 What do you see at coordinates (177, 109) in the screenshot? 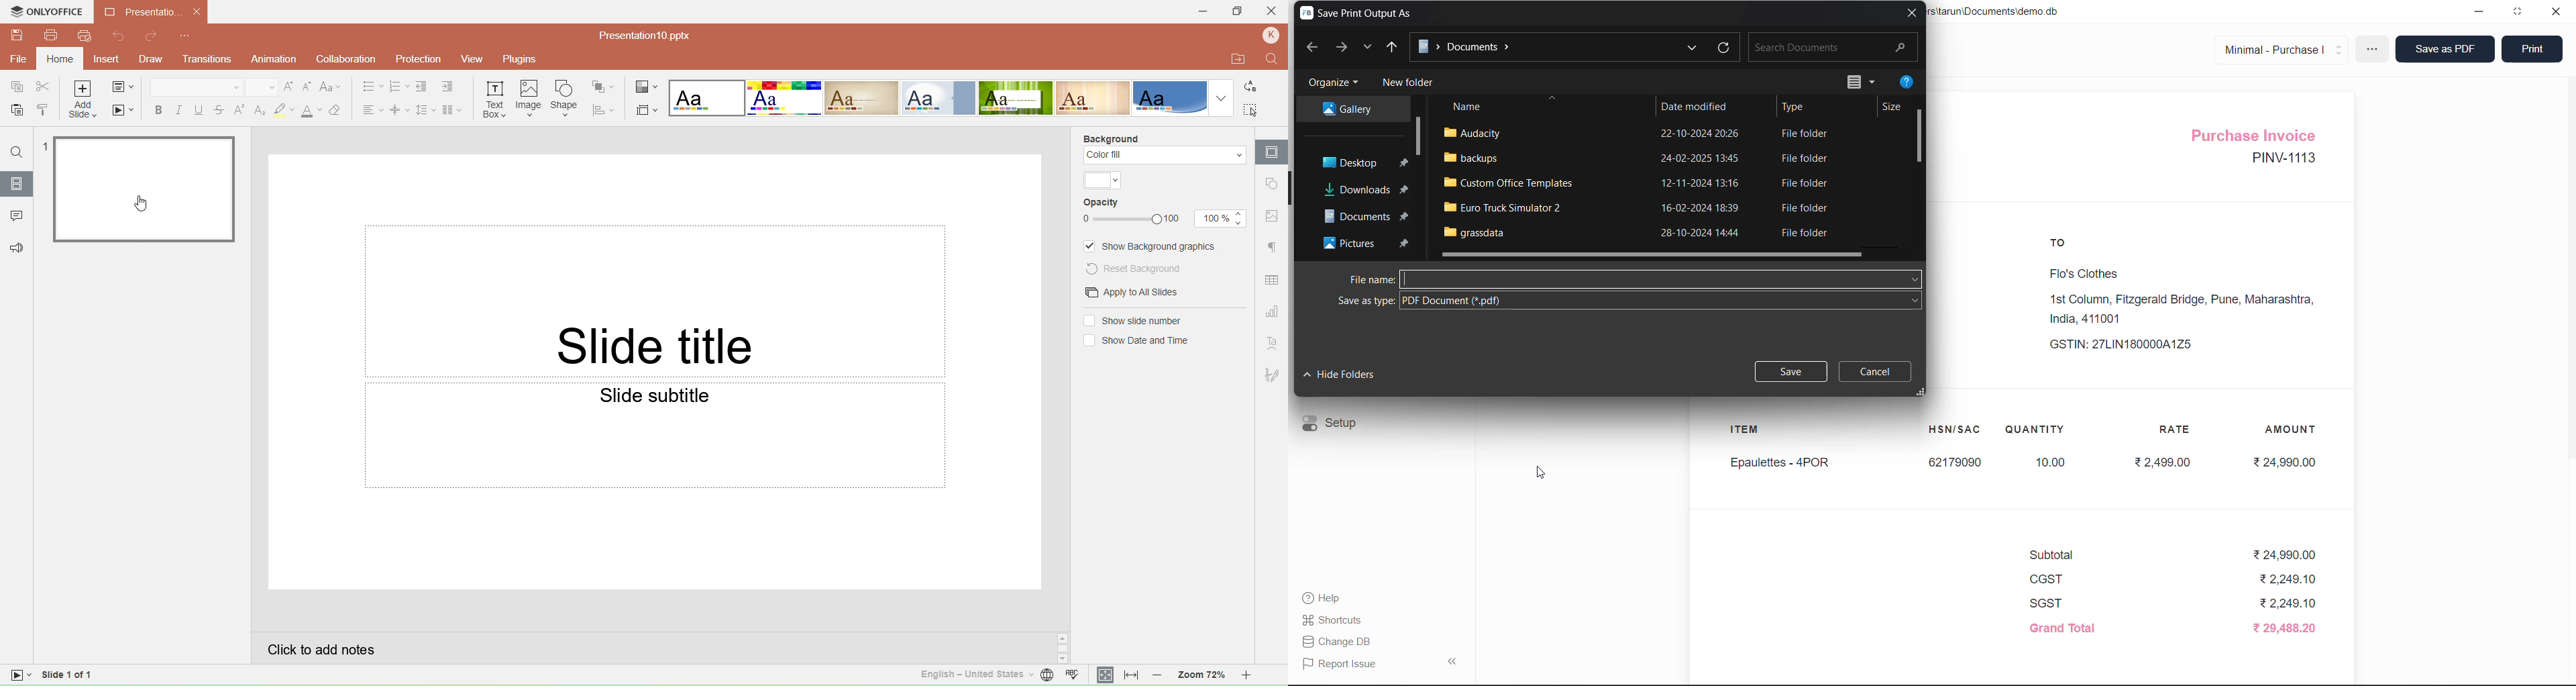
I see `Italic` at bounding box center [177, 109].